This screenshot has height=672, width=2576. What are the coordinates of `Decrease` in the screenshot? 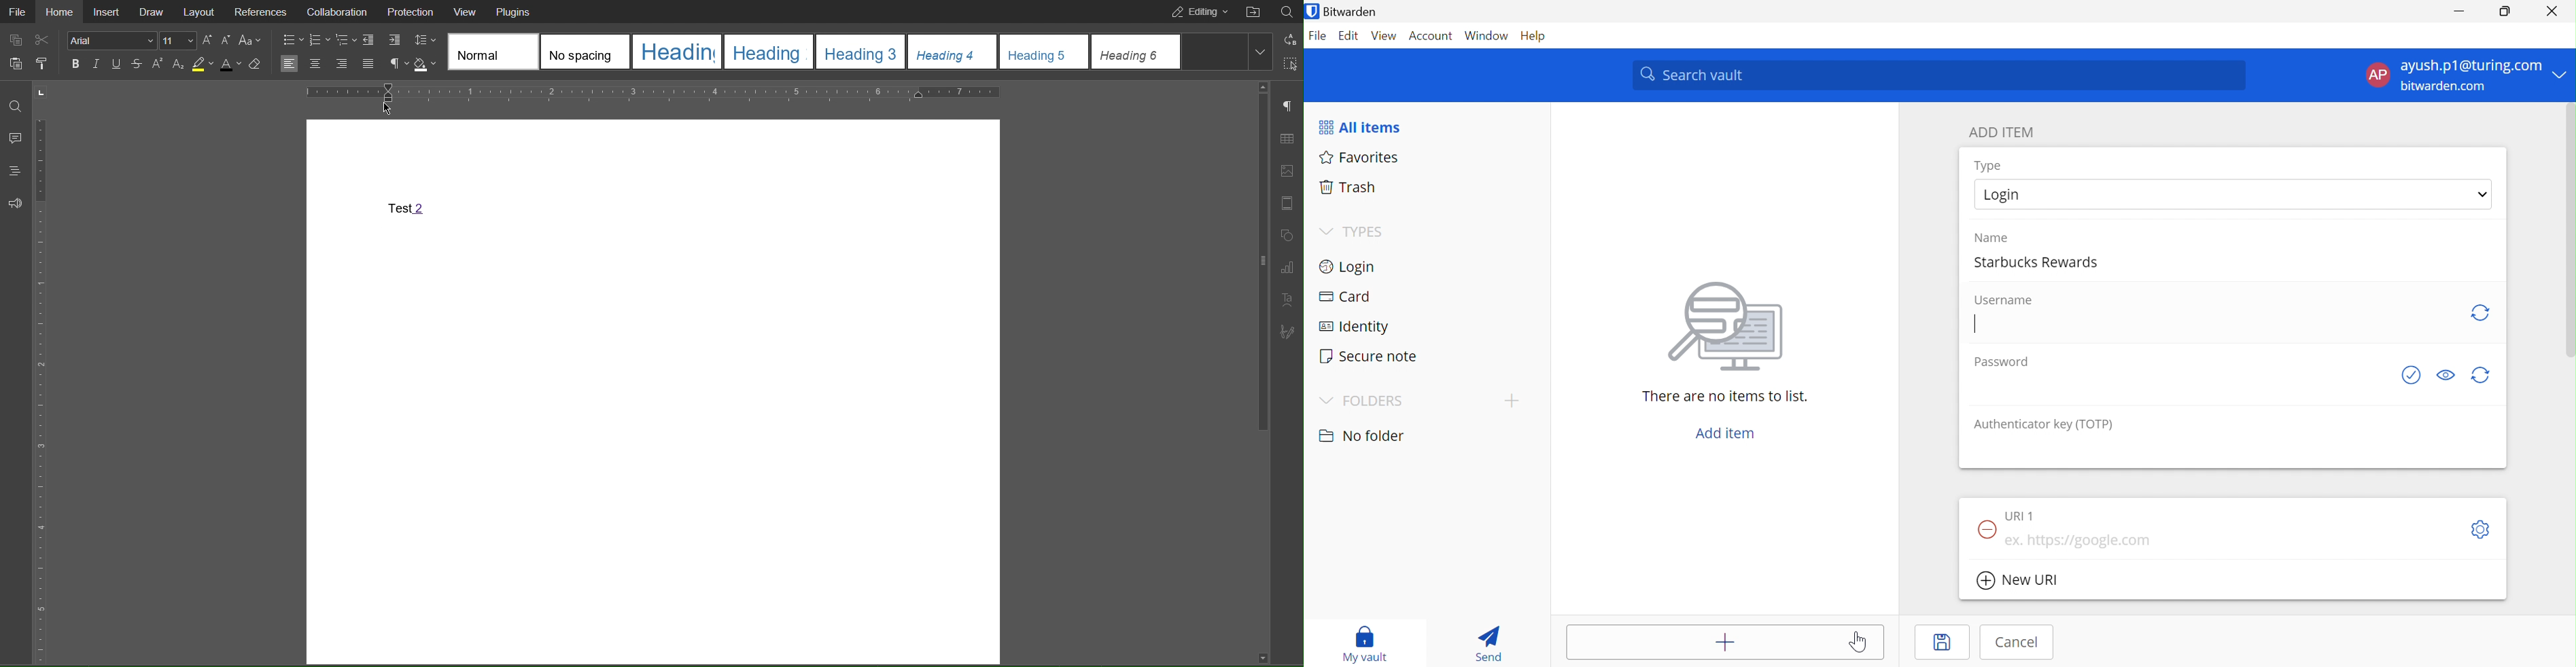 It's located at (228, 39).